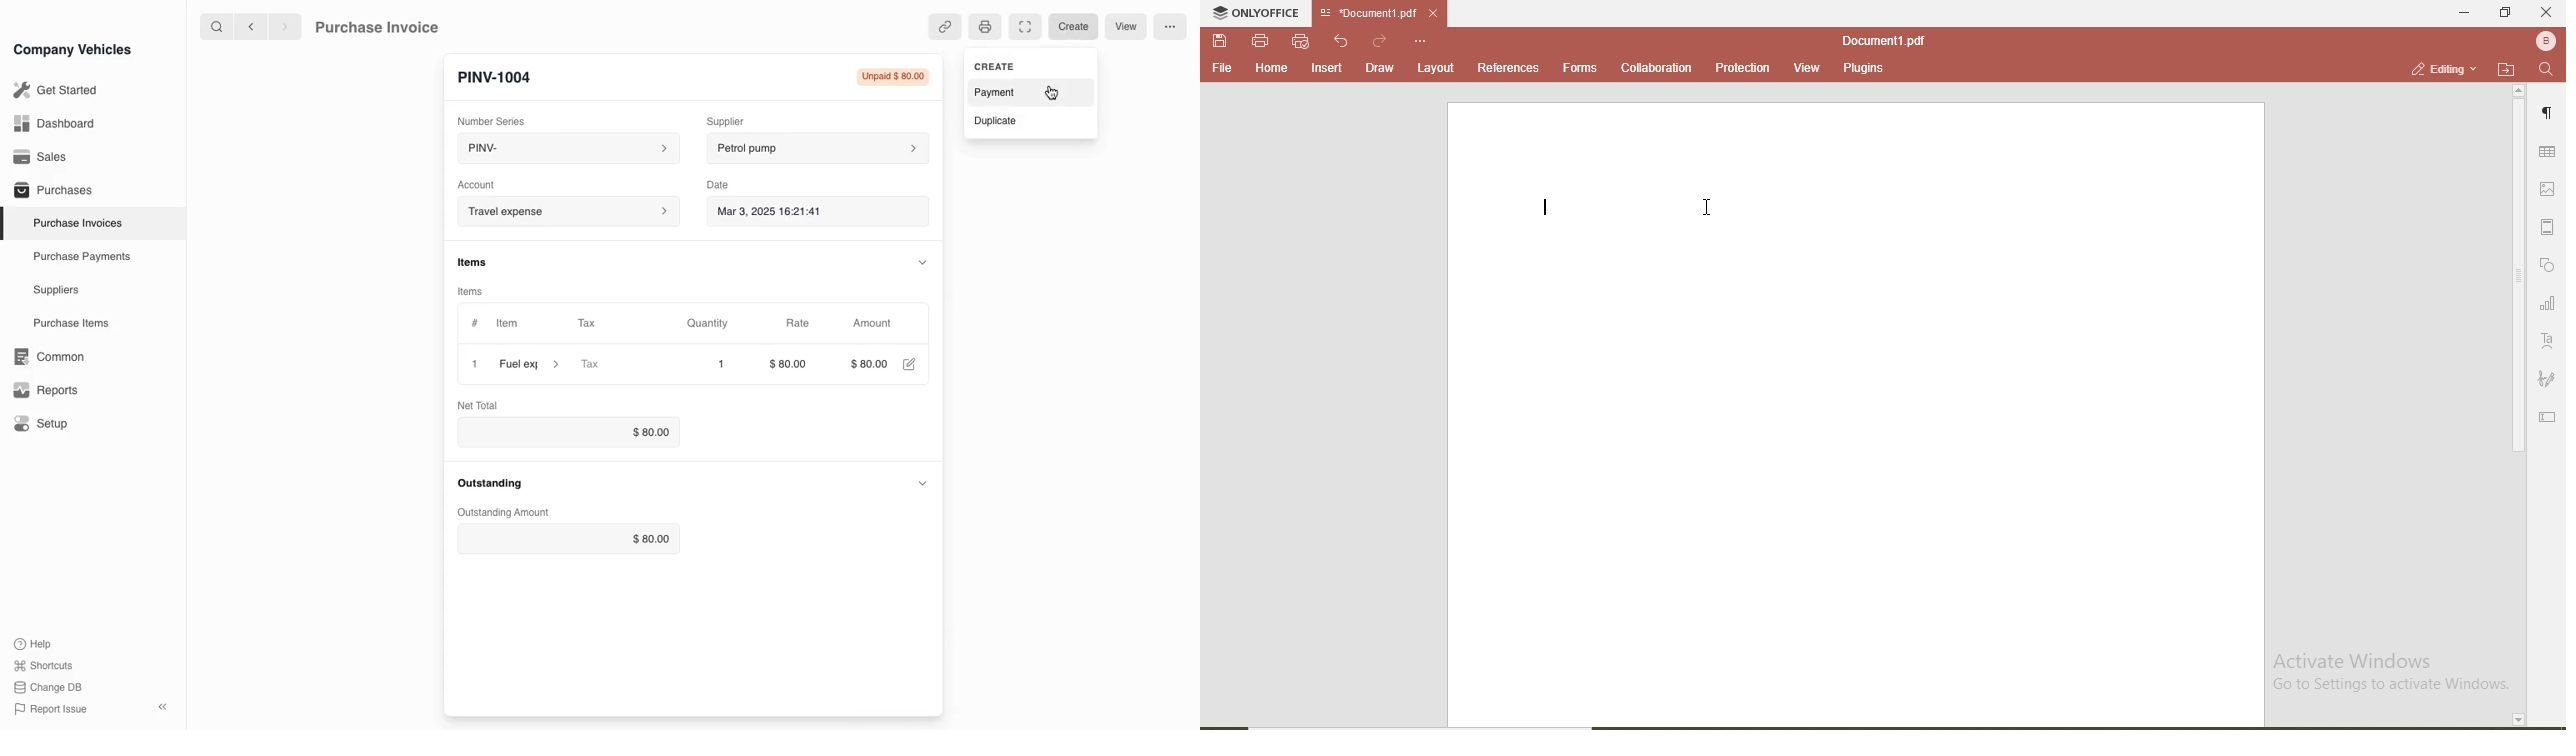  What do you see at coordinates (1328, 69) in the screenshot?
I see `insert` at bounding box center [1328, 69].